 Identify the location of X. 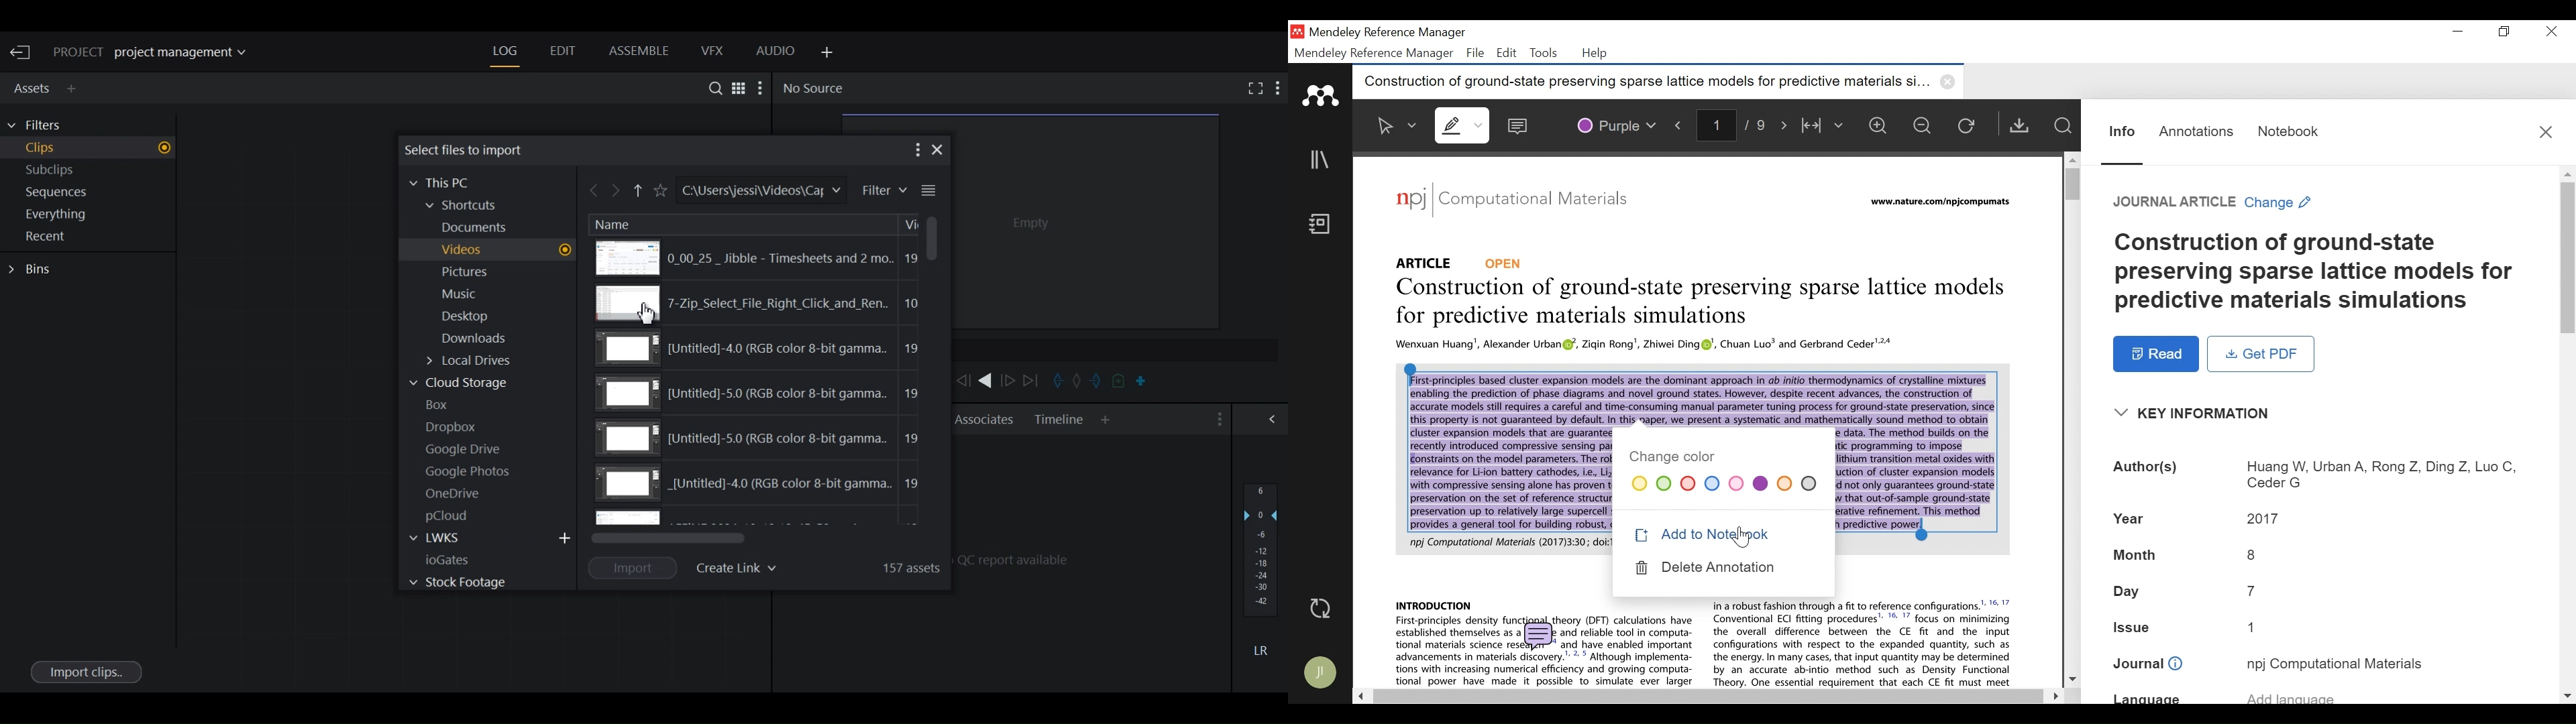
(938, 149).